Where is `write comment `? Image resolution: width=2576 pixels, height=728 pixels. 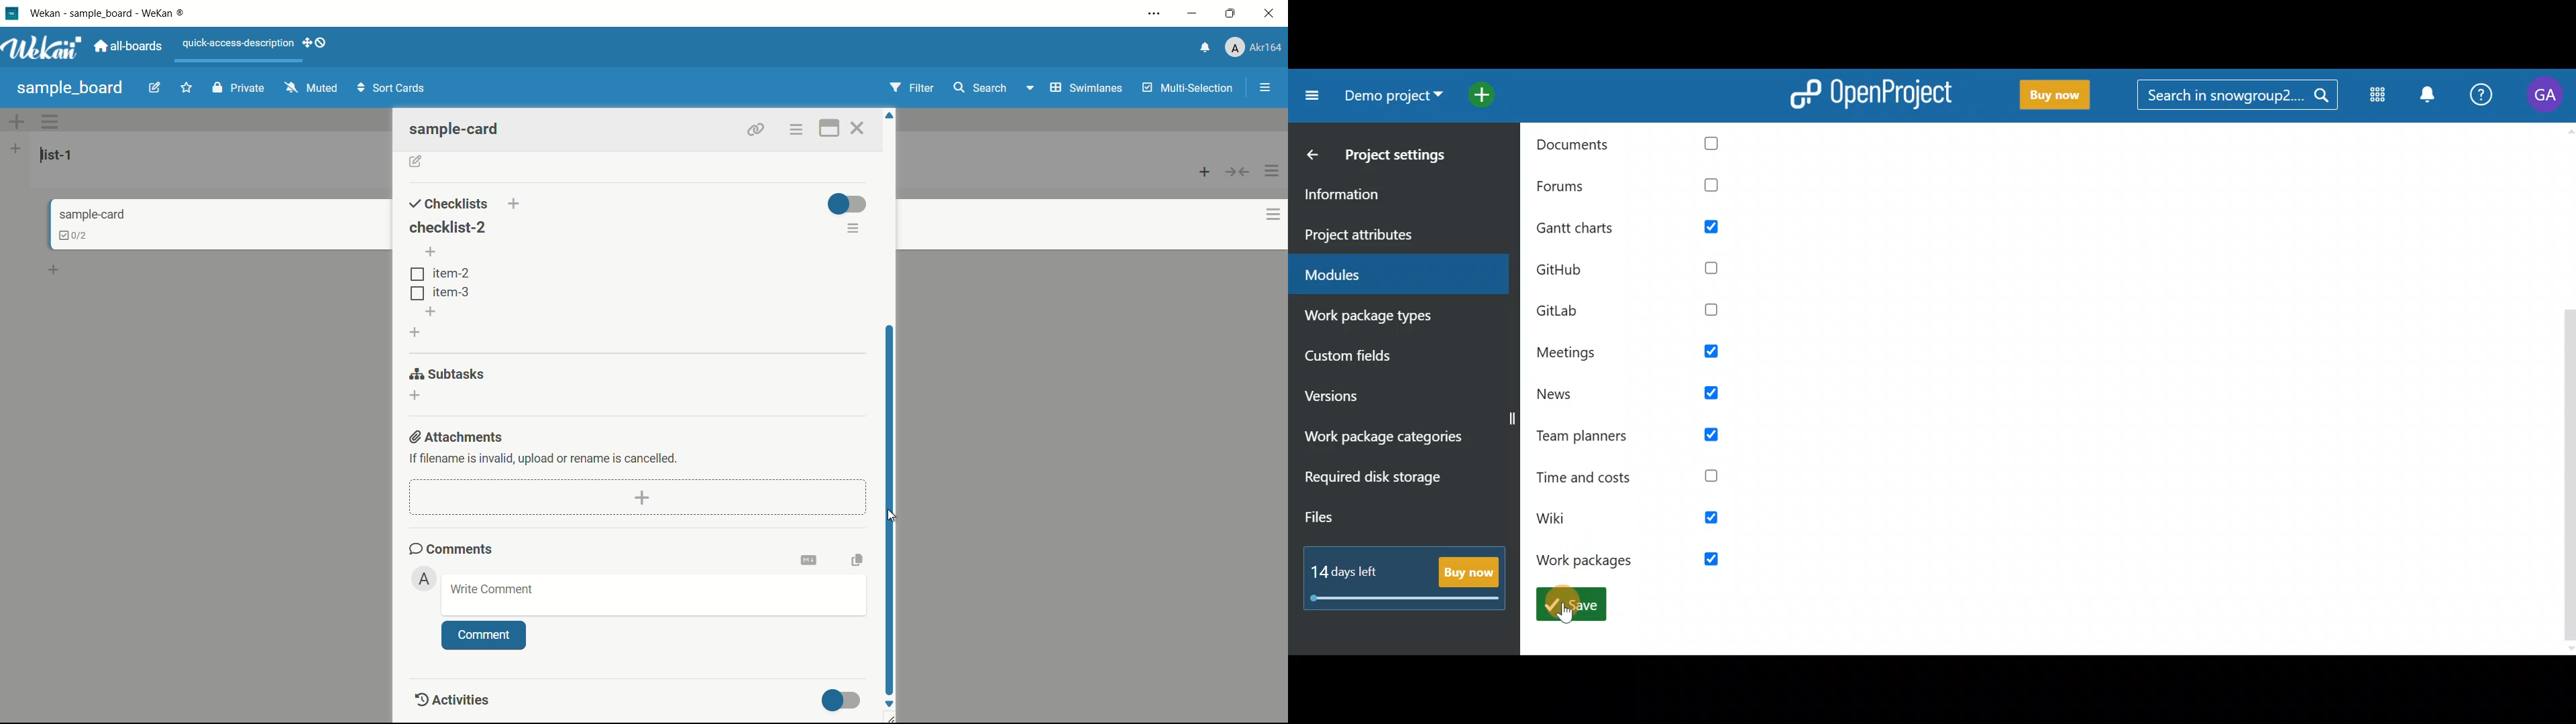
write comment  is located at coordinates (492, 590).